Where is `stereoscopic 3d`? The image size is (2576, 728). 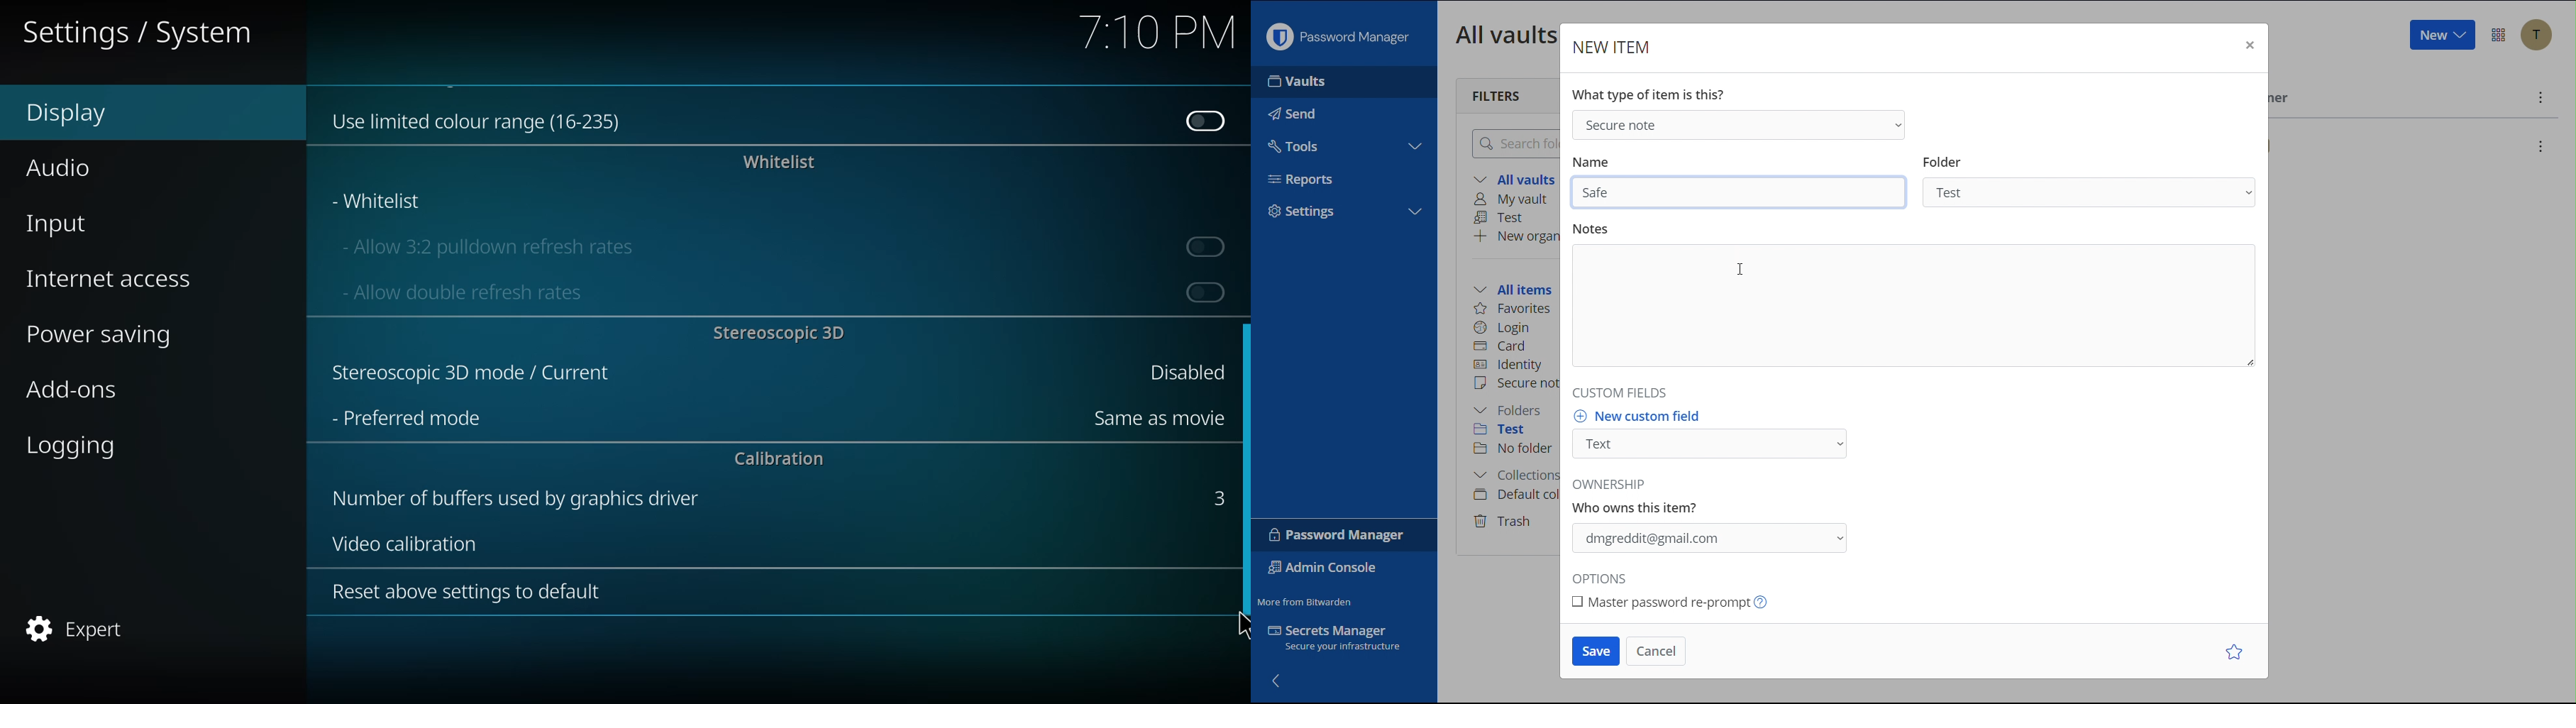 stereoscopic 3d is located at coordinates (468, 374).